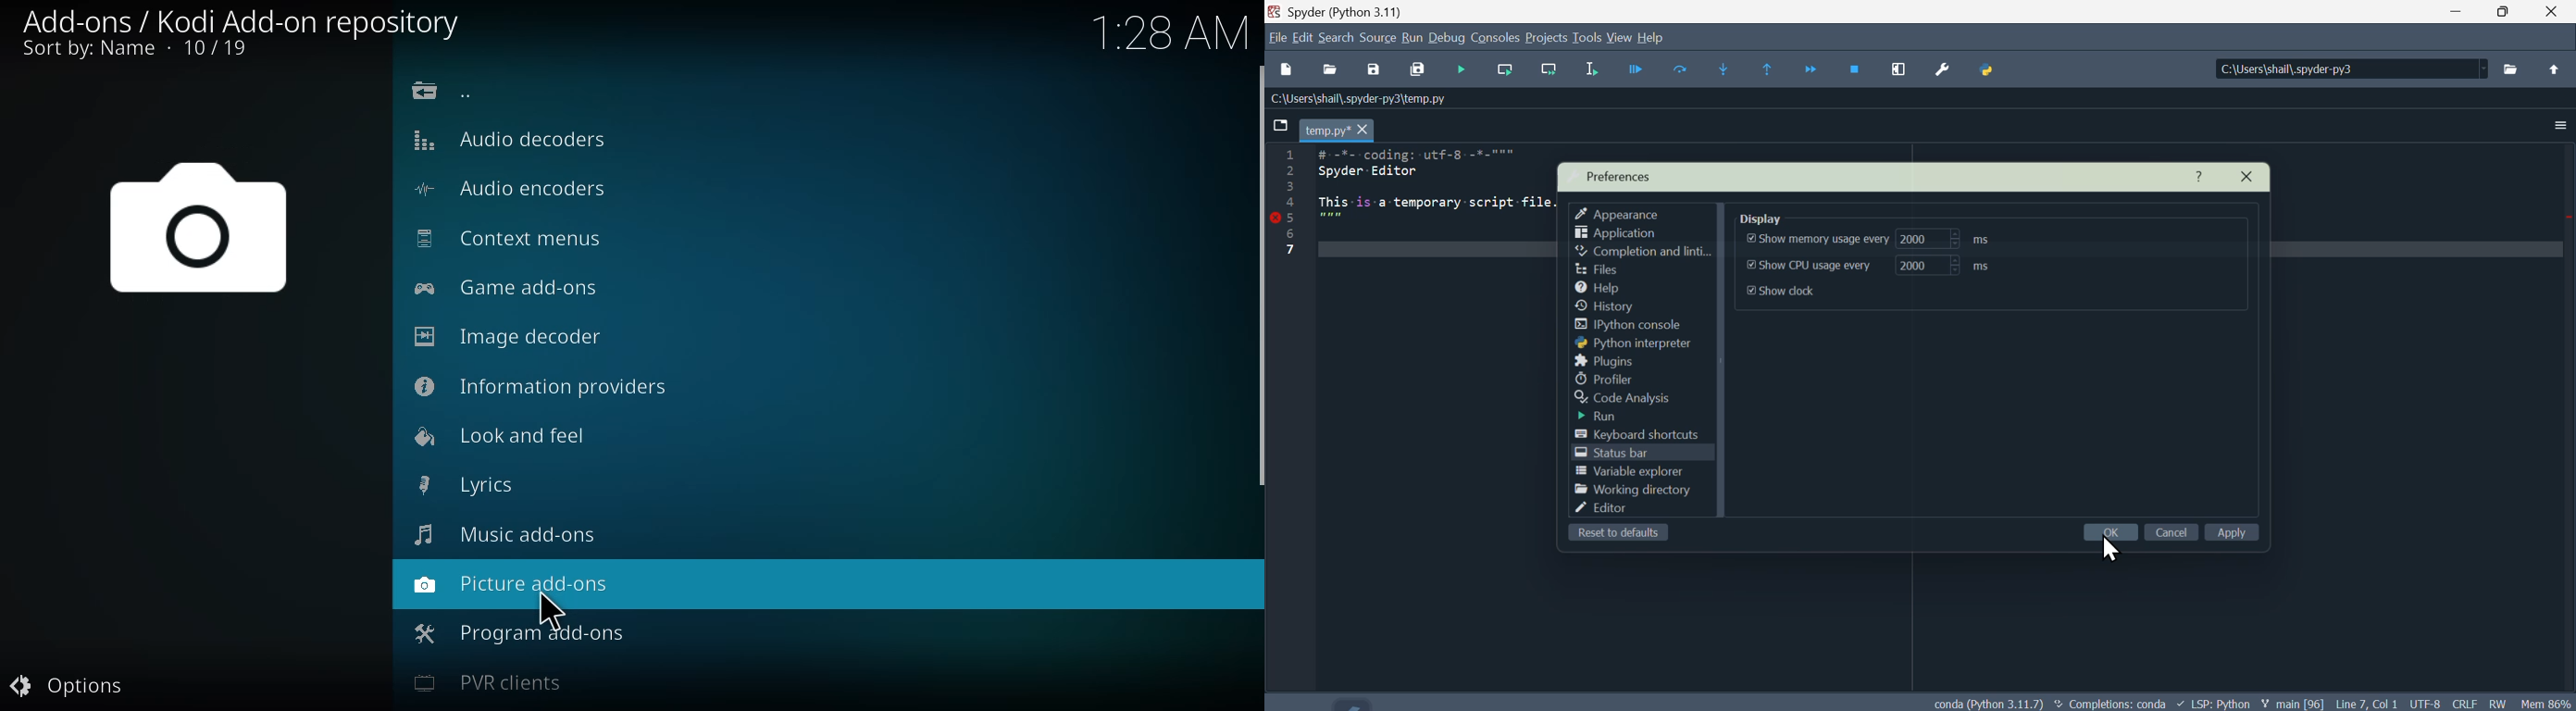 The height and width of the screenshot is (728, 2576). What do you see at coordinates (1335, 129) in the screenshot?
I see ` temp.py*` at bounding box center [1335, 129].